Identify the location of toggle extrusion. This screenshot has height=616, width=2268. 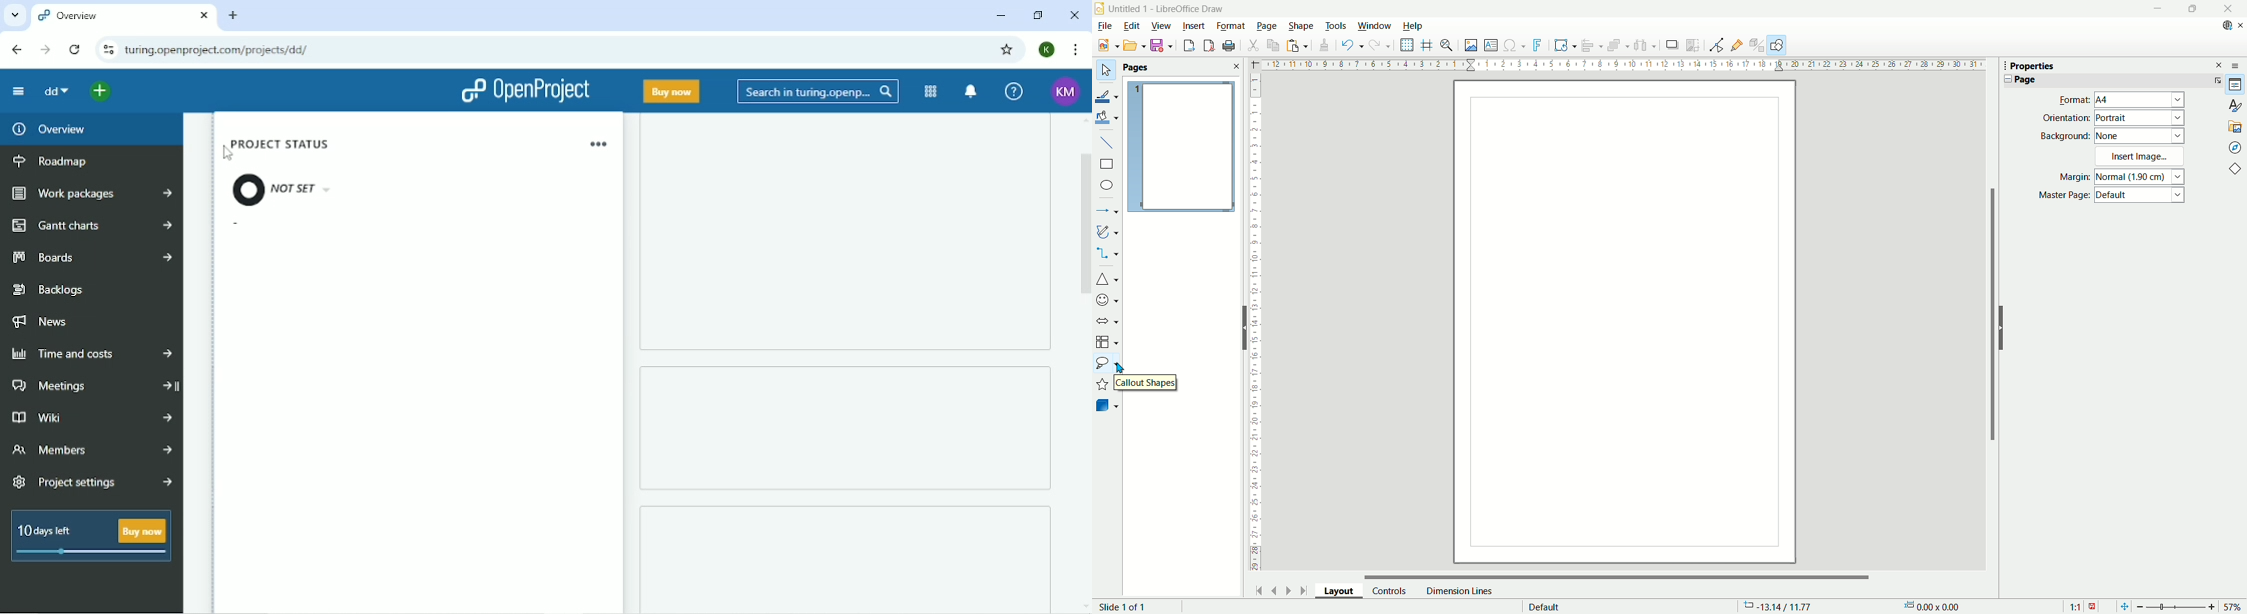
(1758, 46).